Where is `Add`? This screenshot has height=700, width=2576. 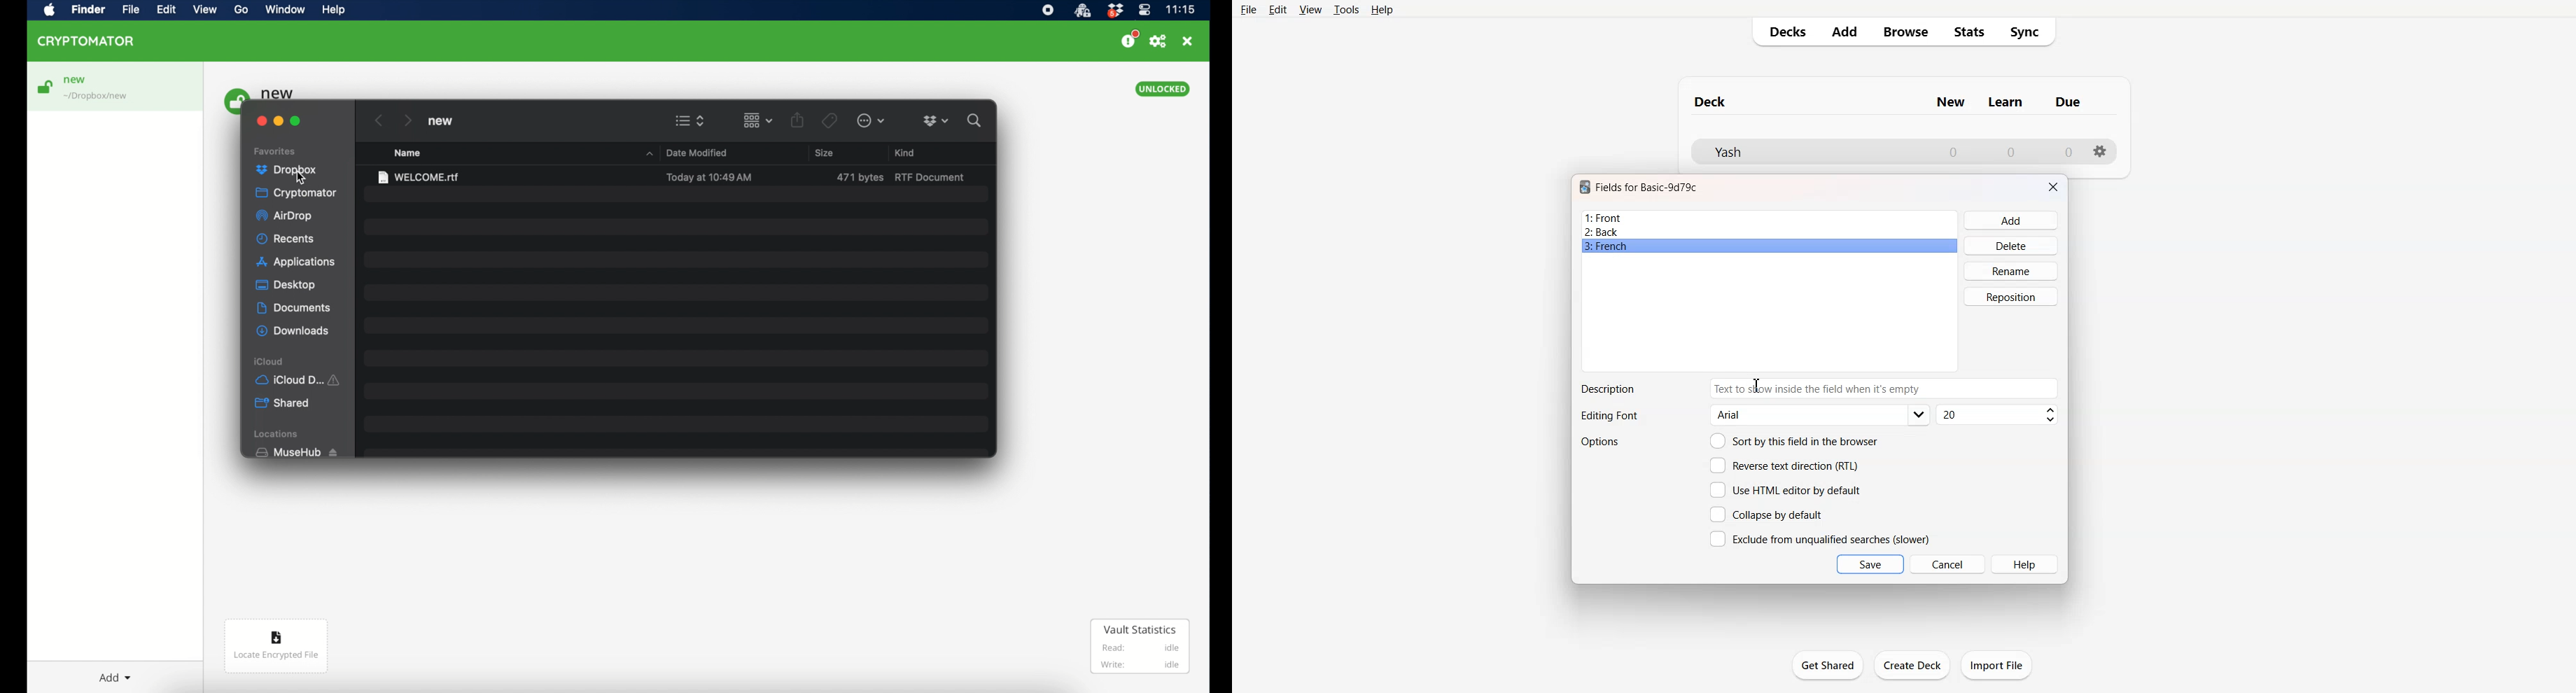 Add is located at coordinates (2012, 220).